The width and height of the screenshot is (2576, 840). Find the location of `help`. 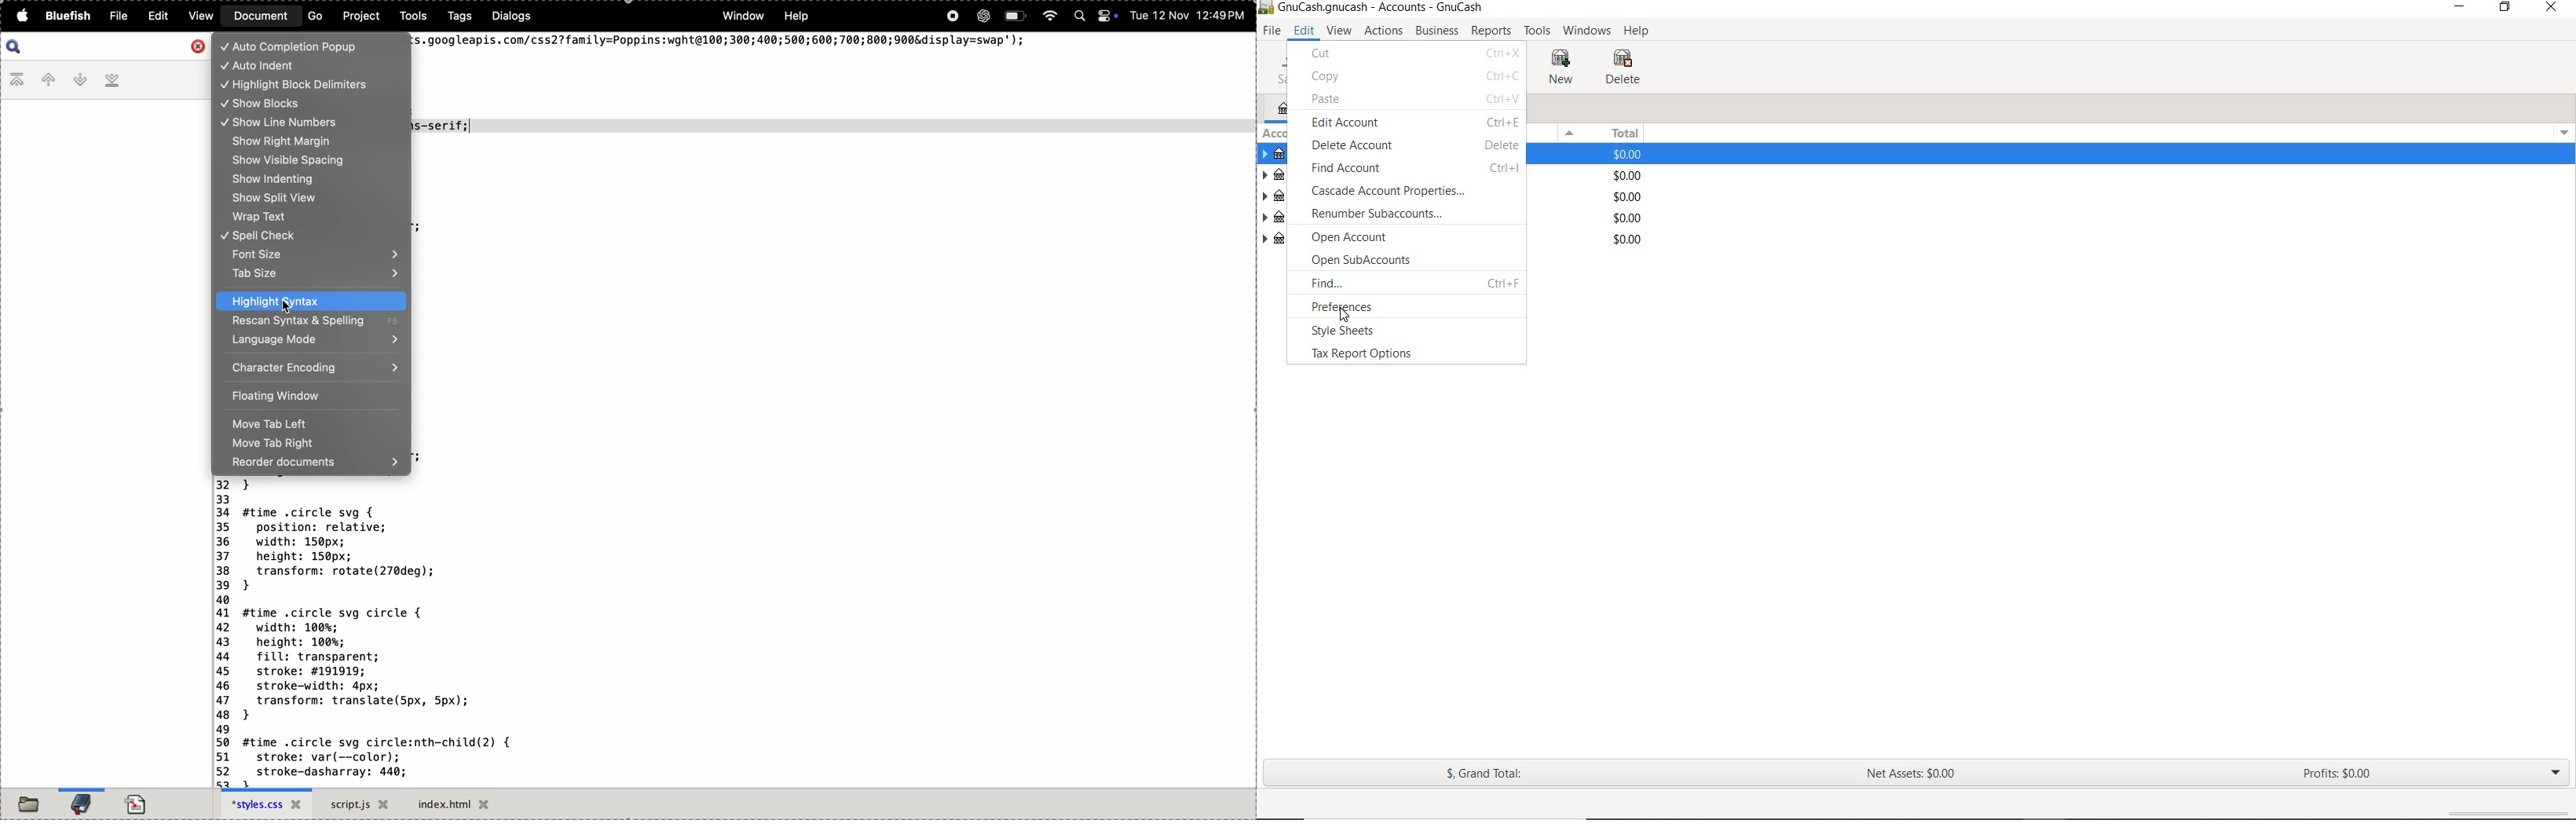

help is located at coordinates (798, 15).